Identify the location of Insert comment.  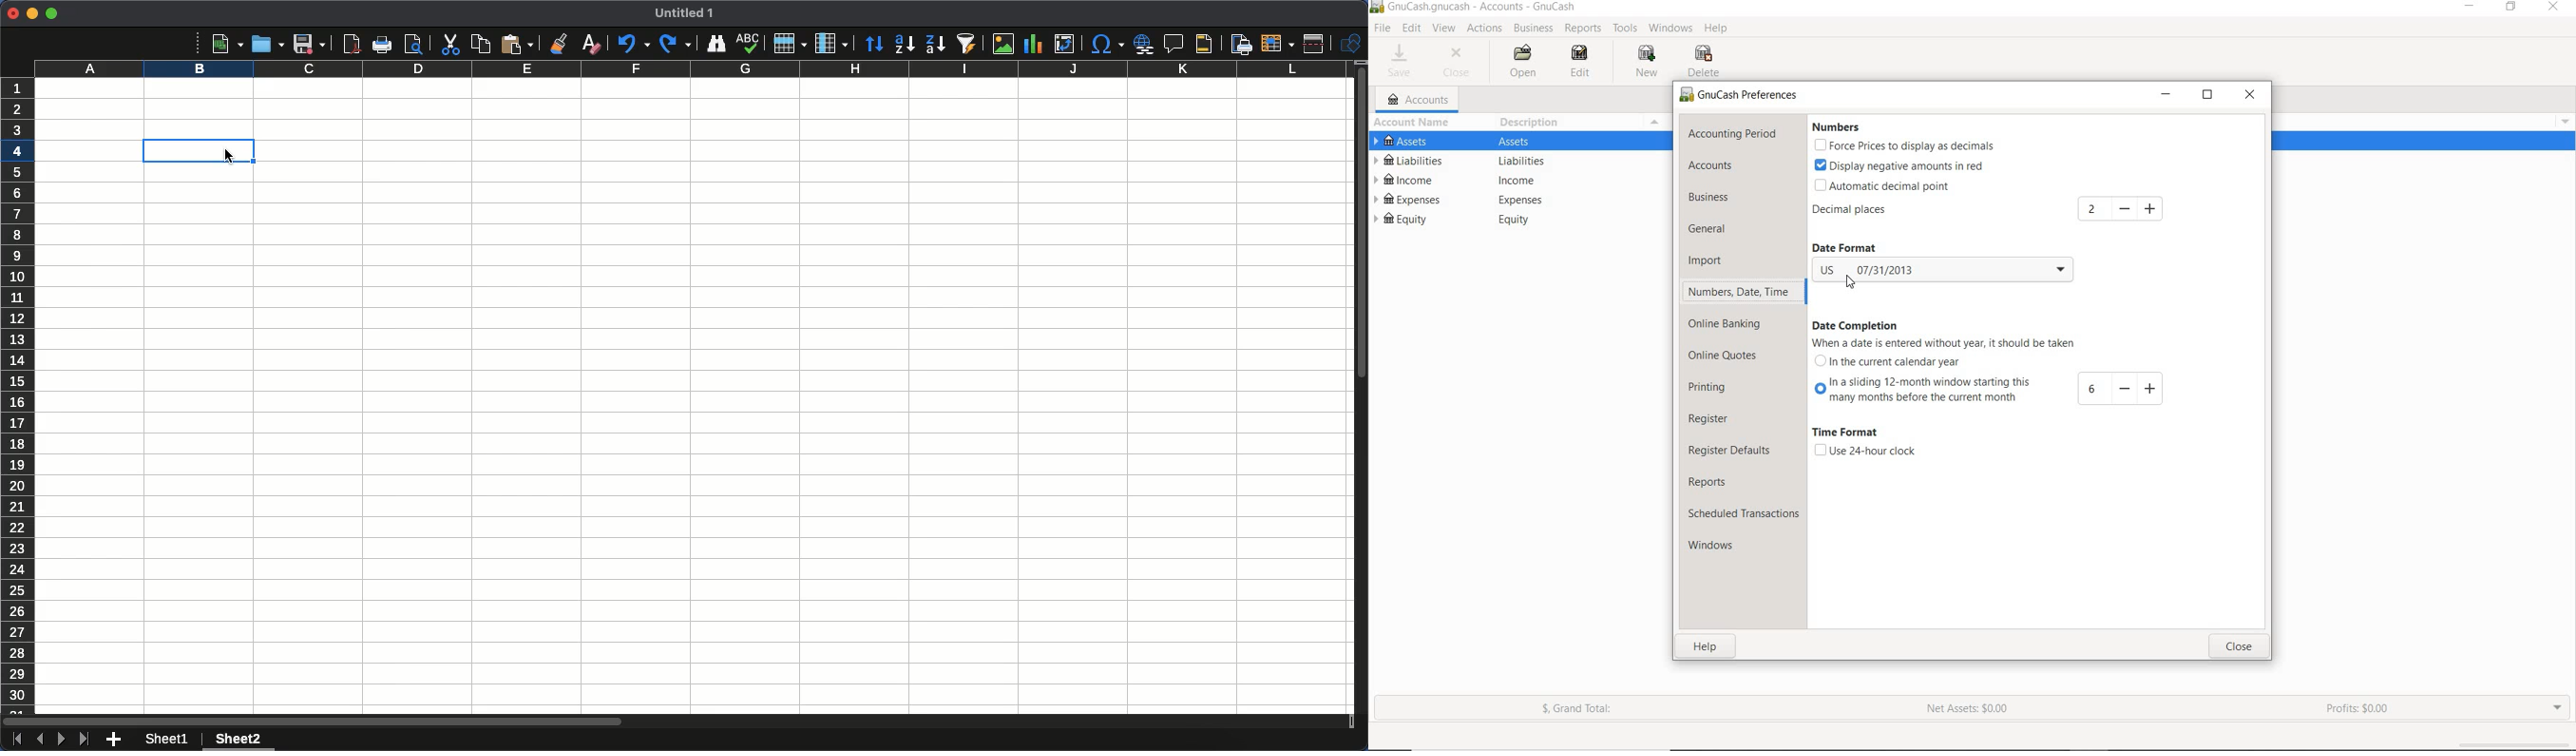
(1176, 45).